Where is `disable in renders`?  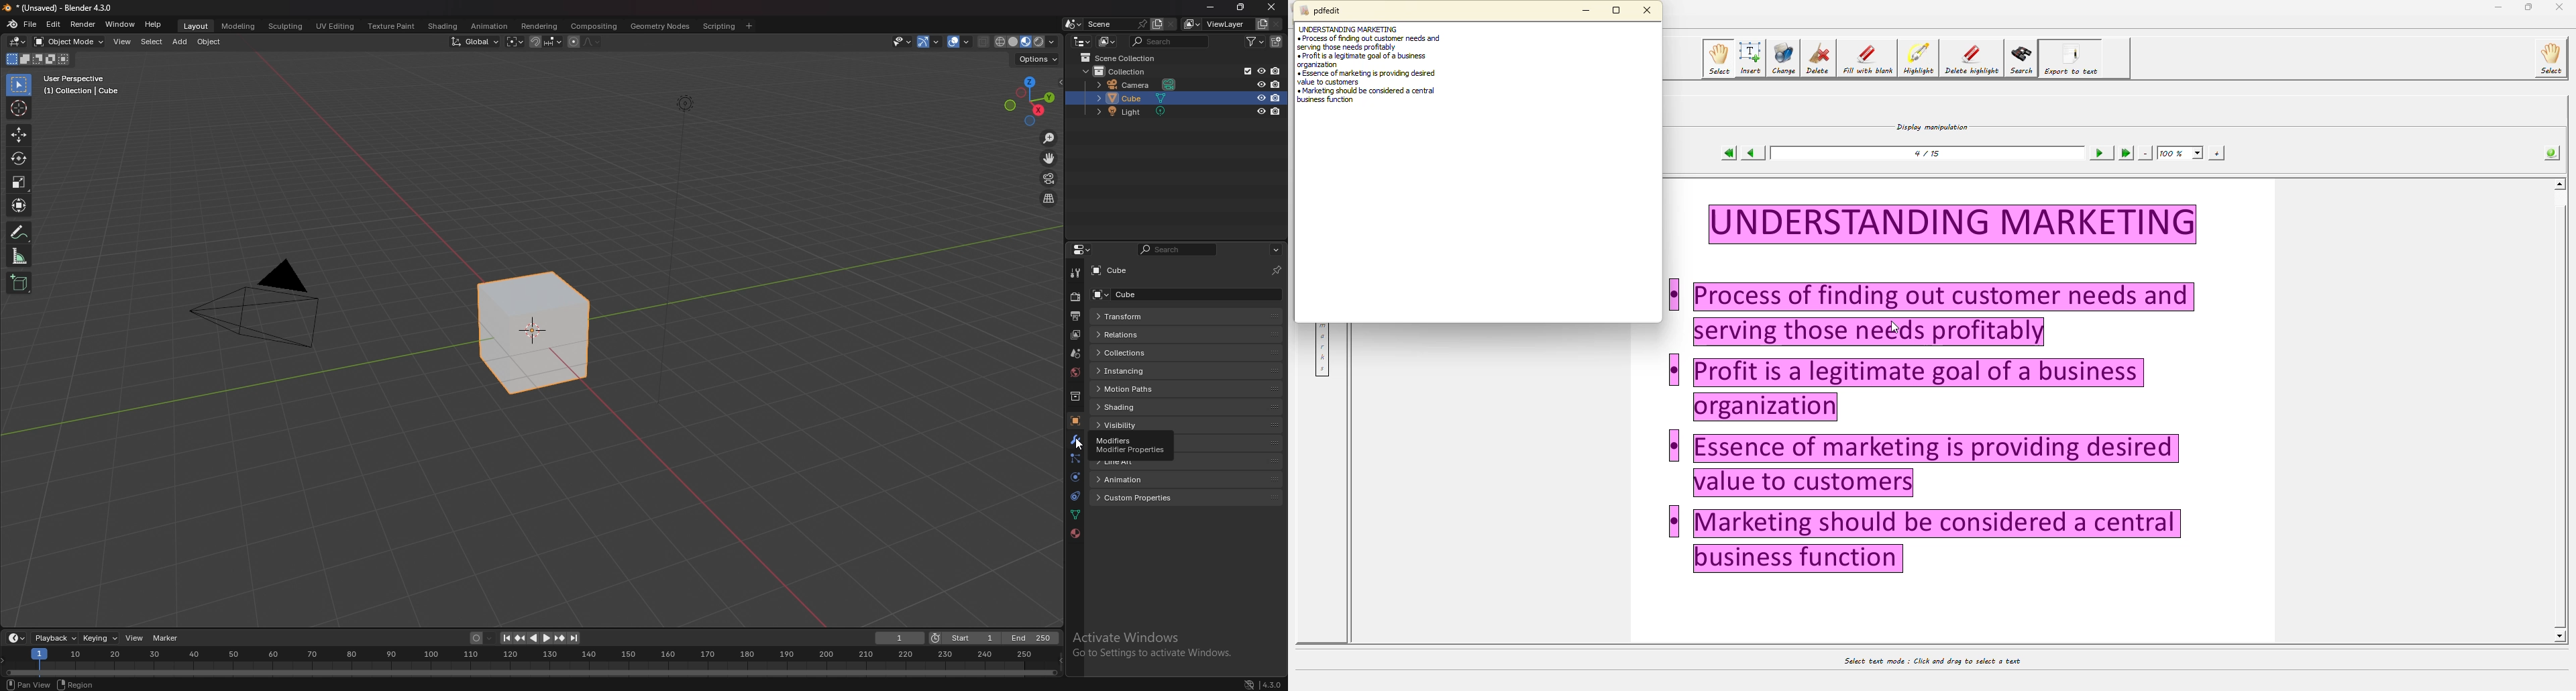 disable in renders is located at coordinates (1276, 85).